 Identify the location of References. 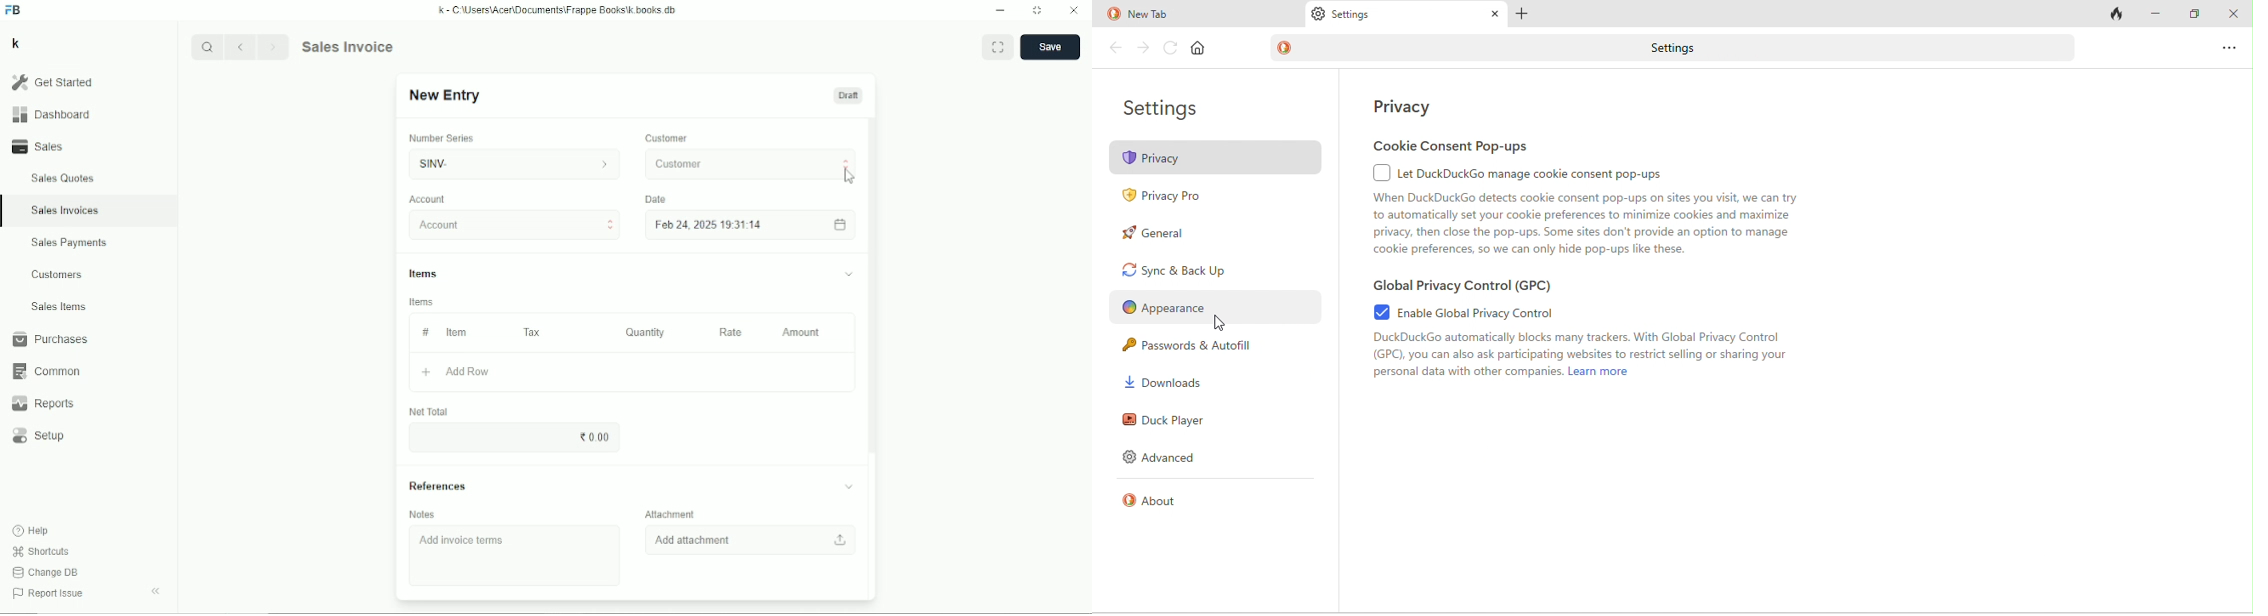
(633, 486).